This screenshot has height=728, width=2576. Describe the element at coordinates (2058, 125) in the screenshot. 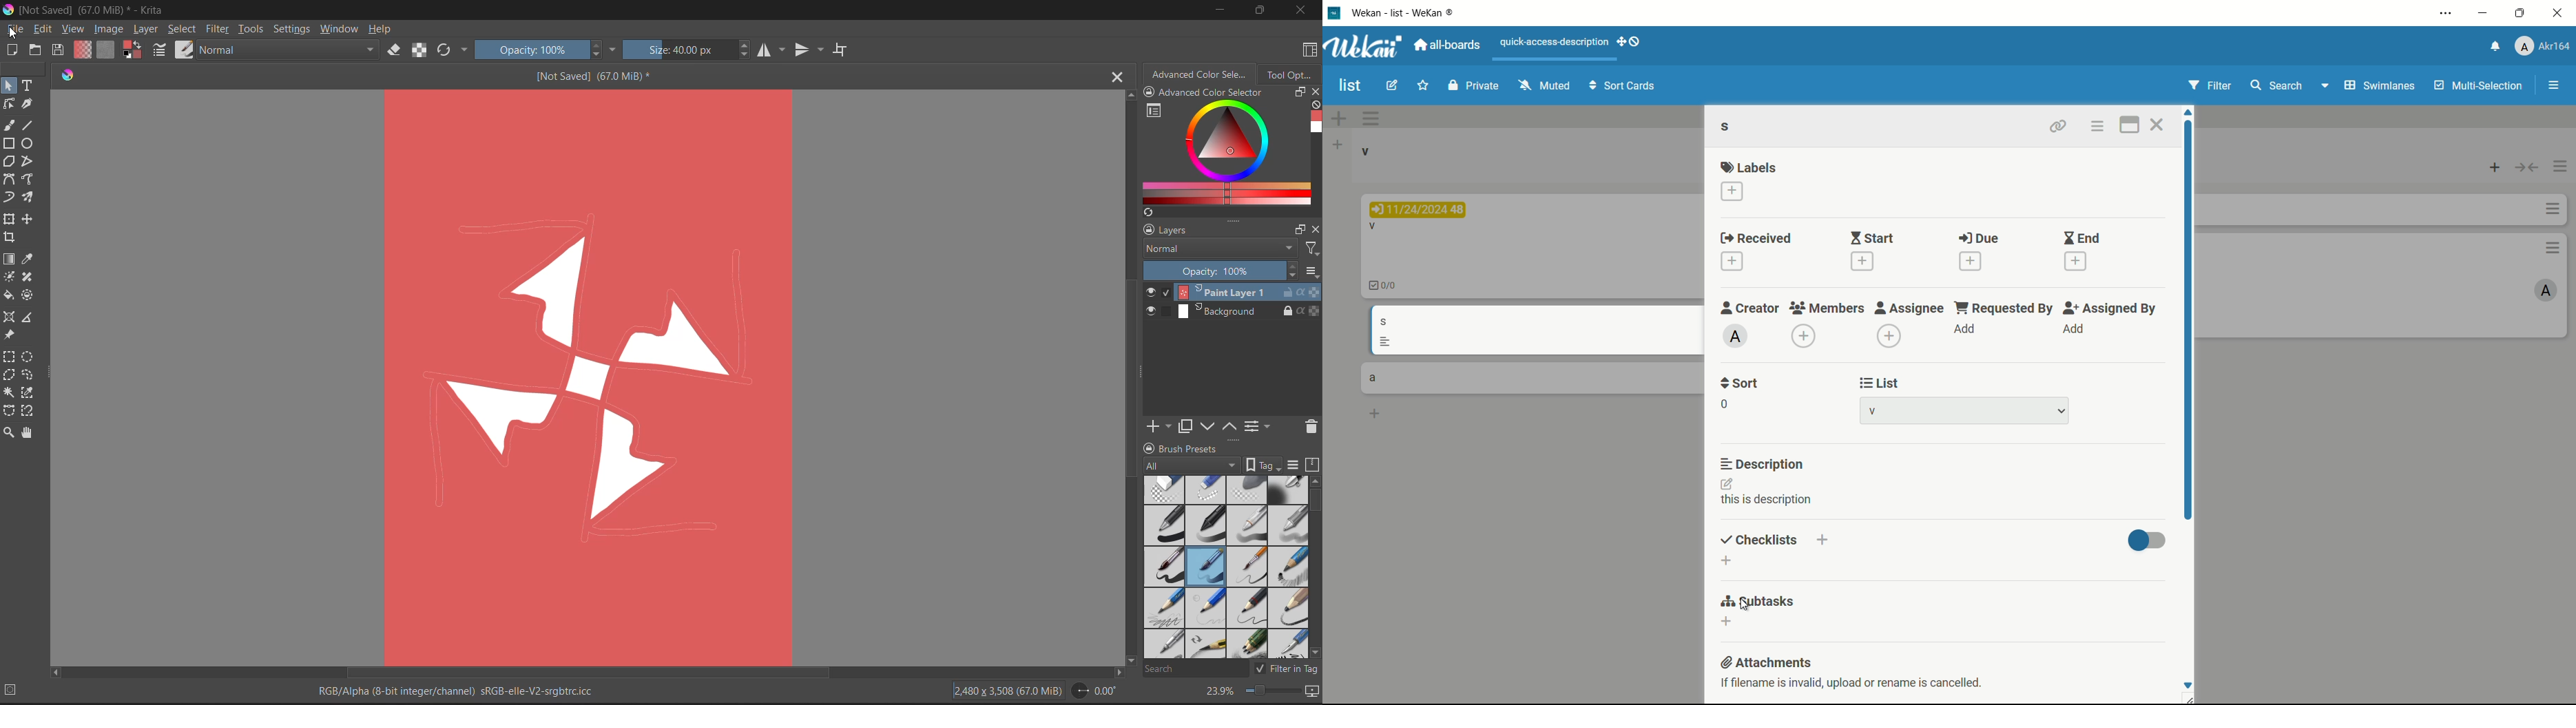

I see `copy card link to clipboard` at that location.